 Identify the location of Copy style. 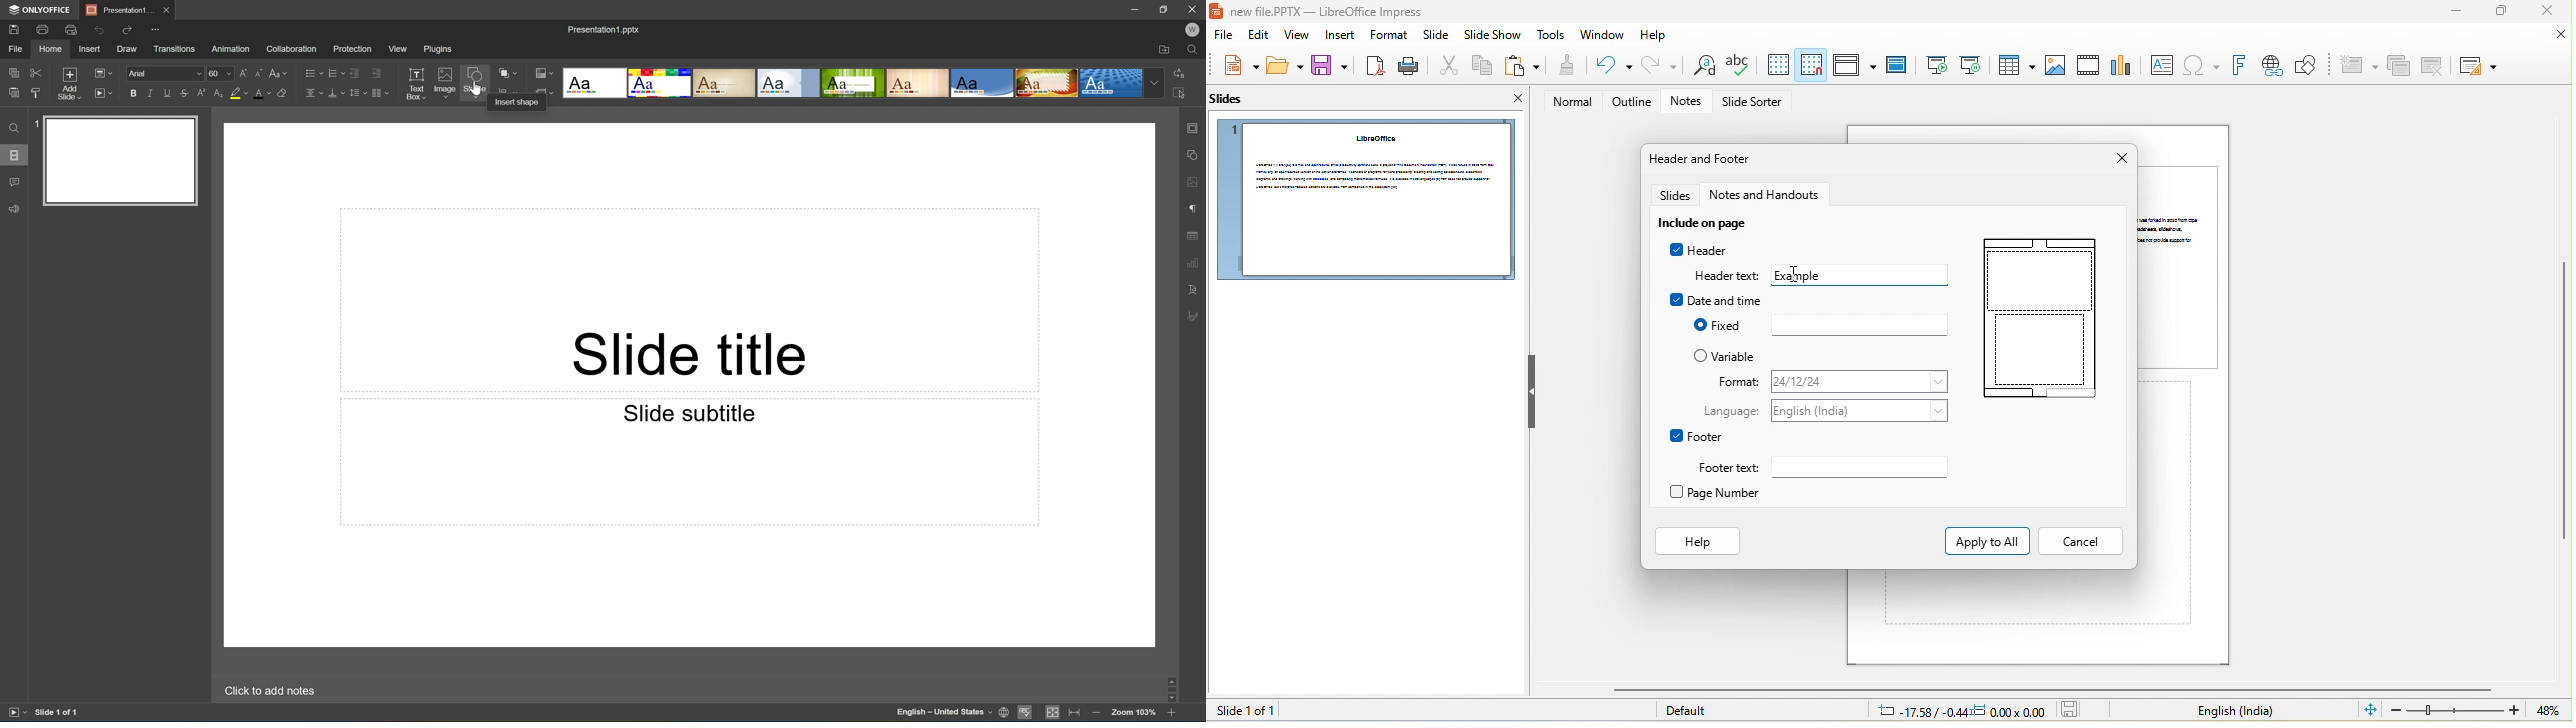
(35, 91).